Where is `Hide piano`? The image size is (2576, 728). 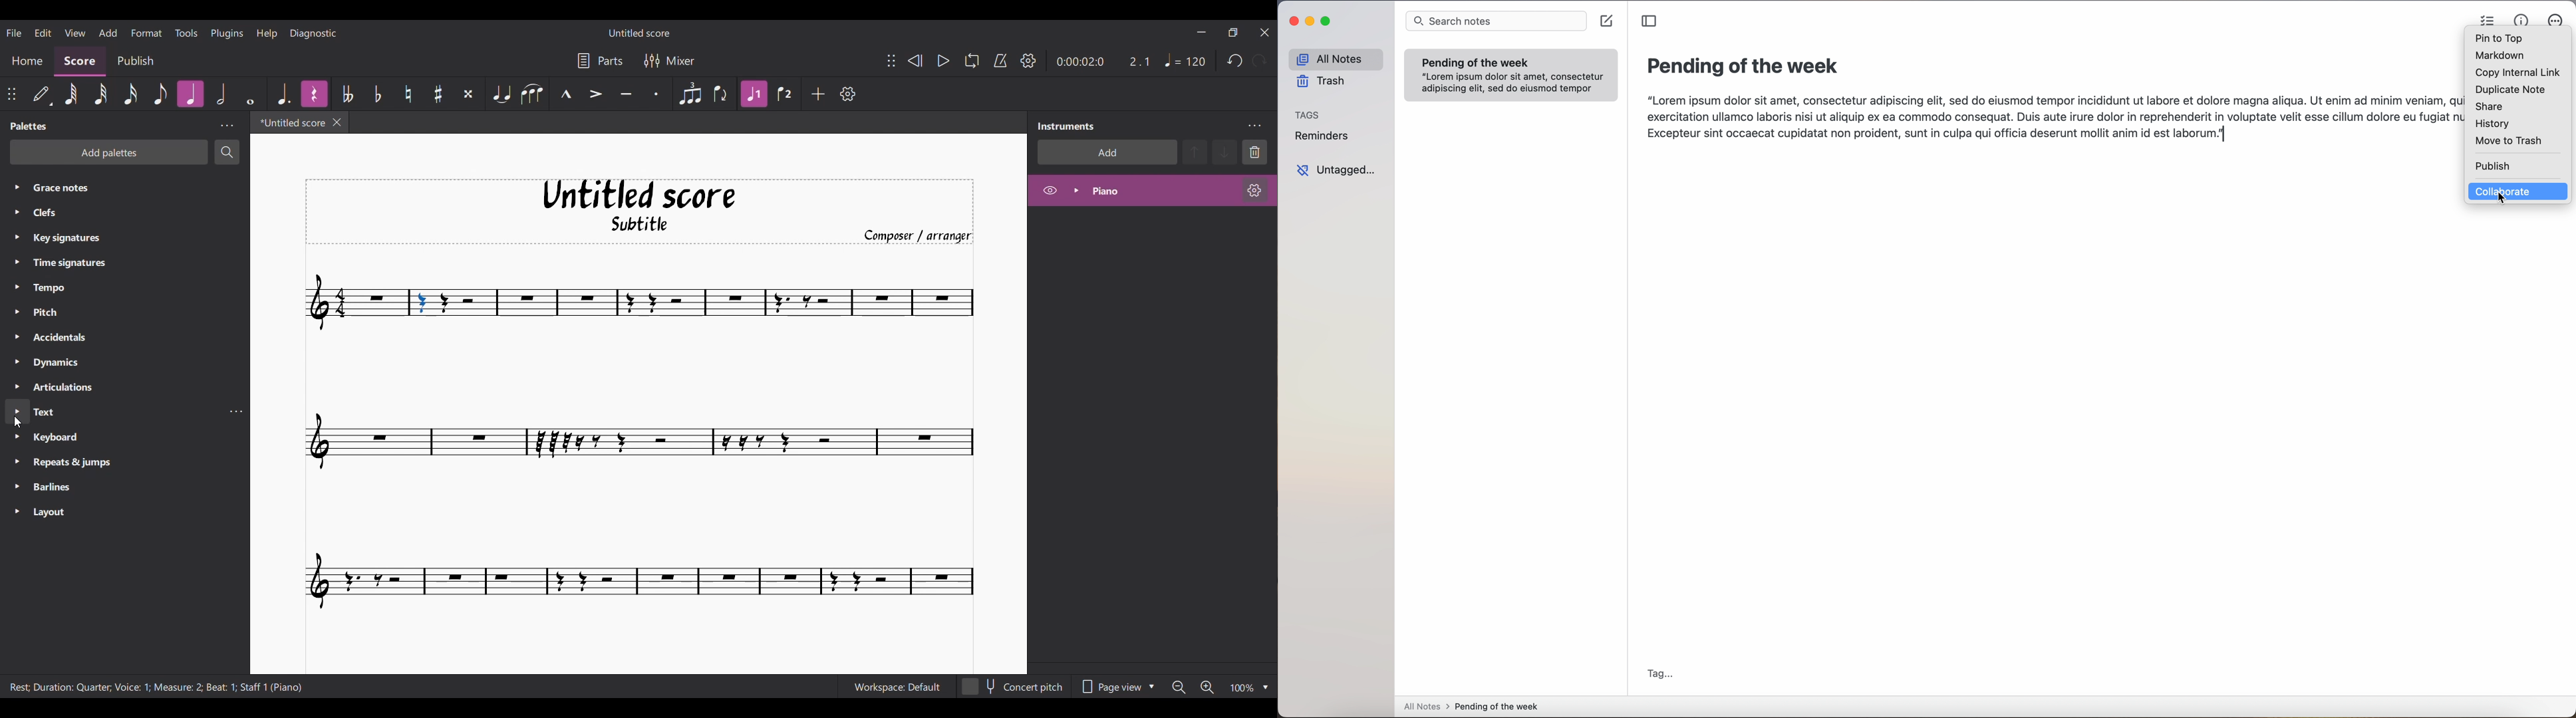 Hide piano is located at coordinates (1050, 191).